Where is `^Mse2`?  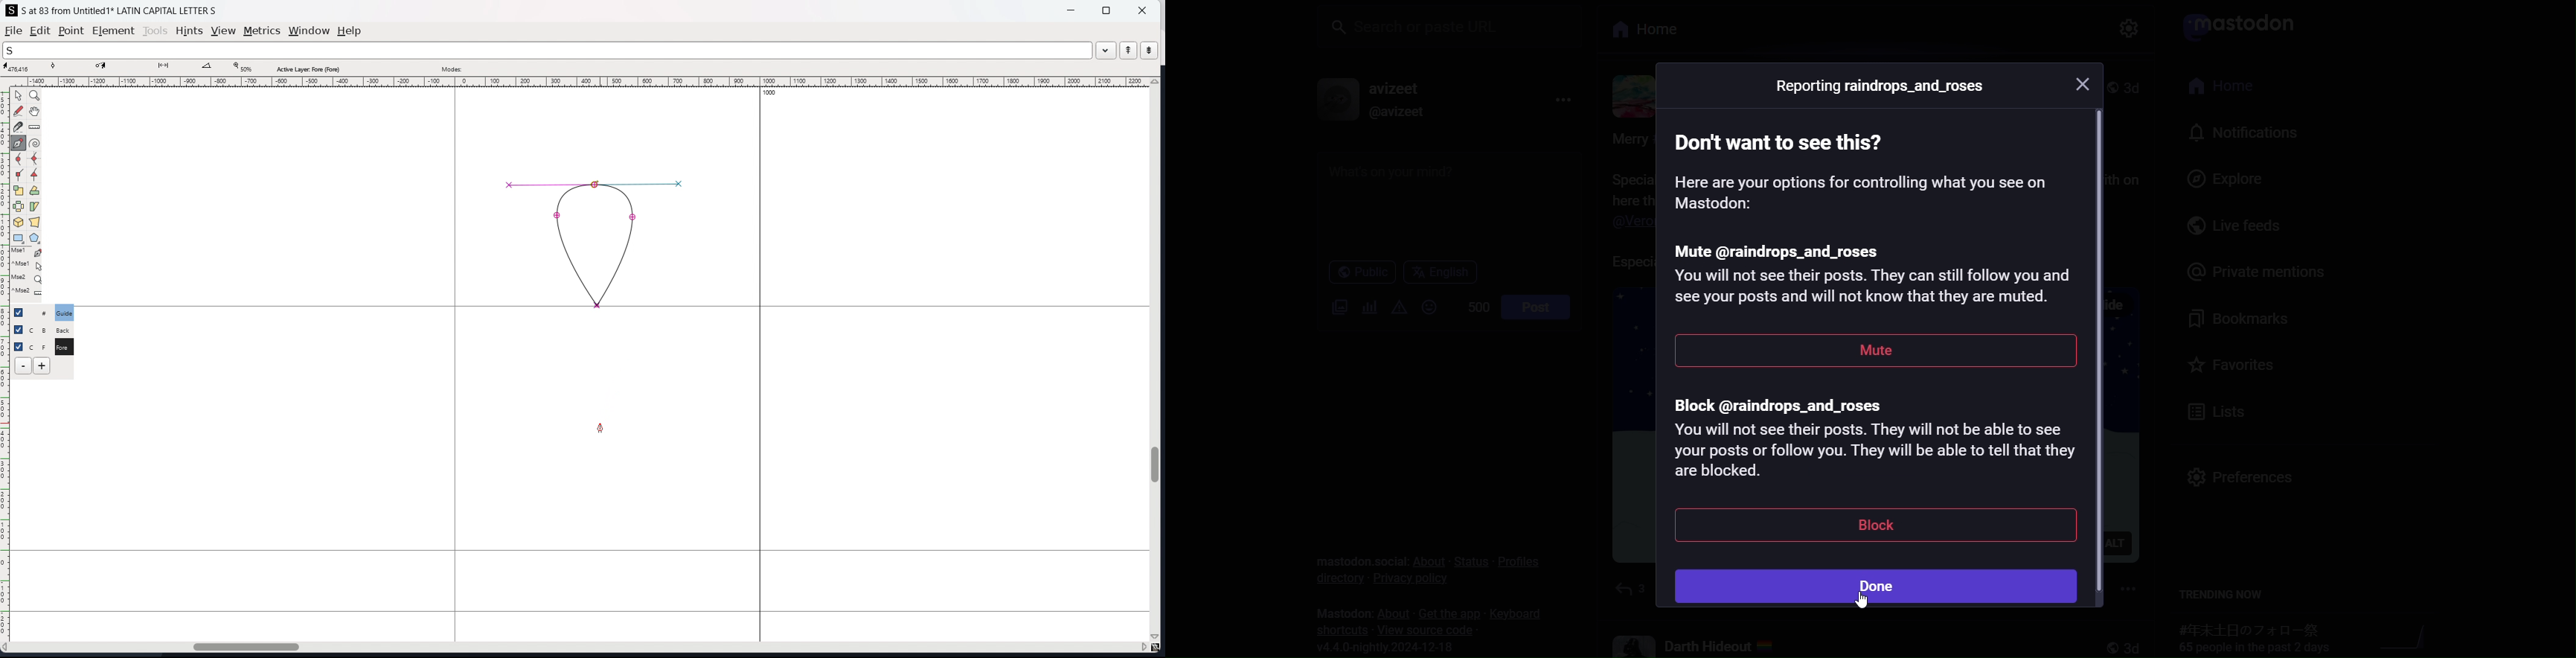 ^Mse2 is located at coordinates (28, 293).